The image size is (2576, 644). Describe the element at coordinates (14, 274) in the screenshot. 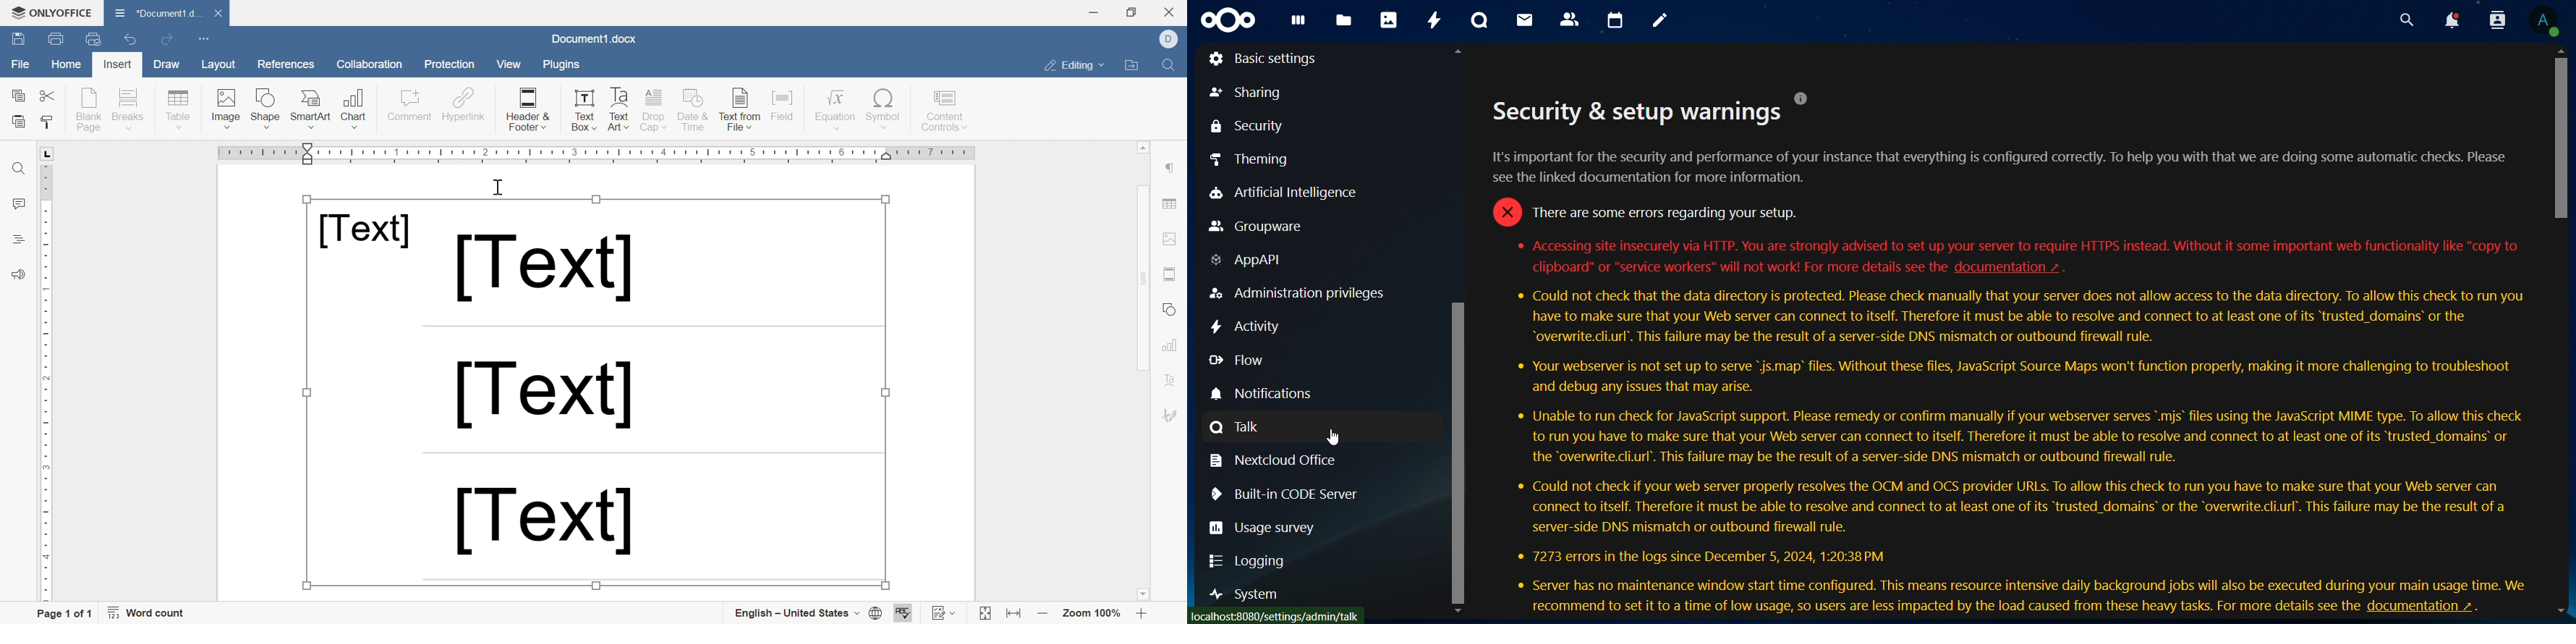

I see `Feedback & Support` at that location.